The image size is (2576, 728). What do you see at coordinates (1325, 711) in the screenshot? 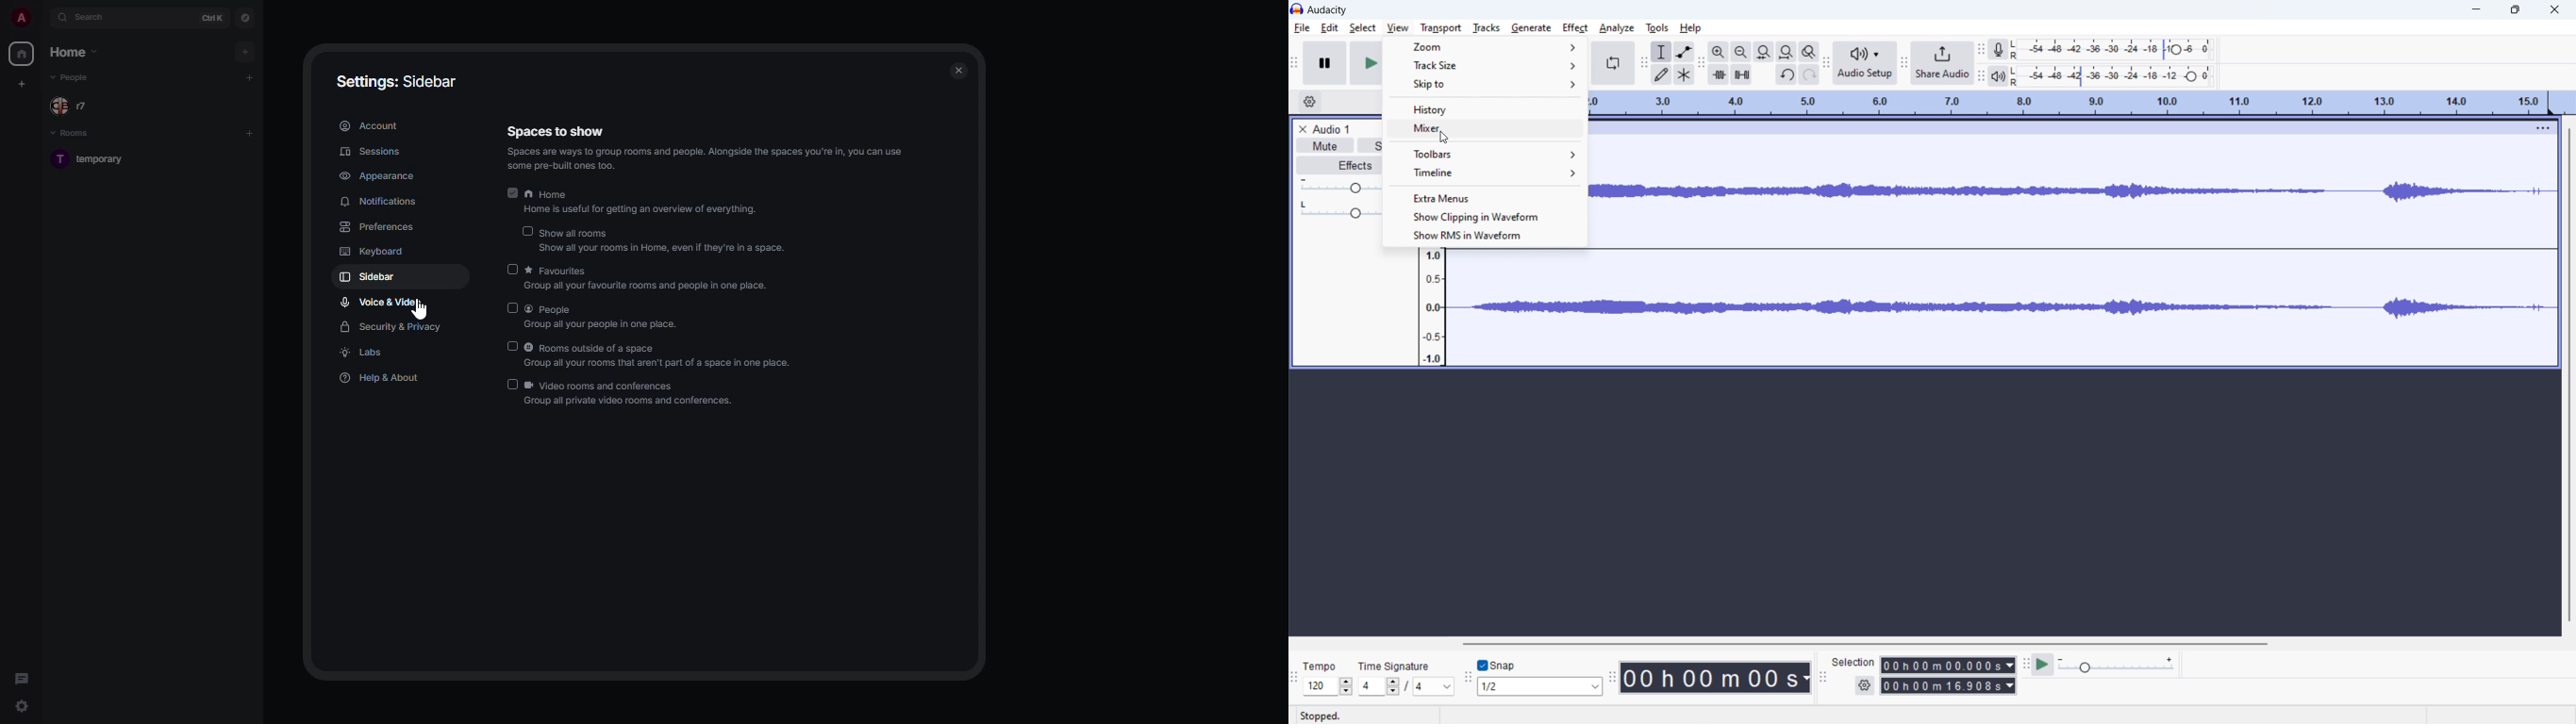
I see `stopped` at bounding box center [1325, 711].